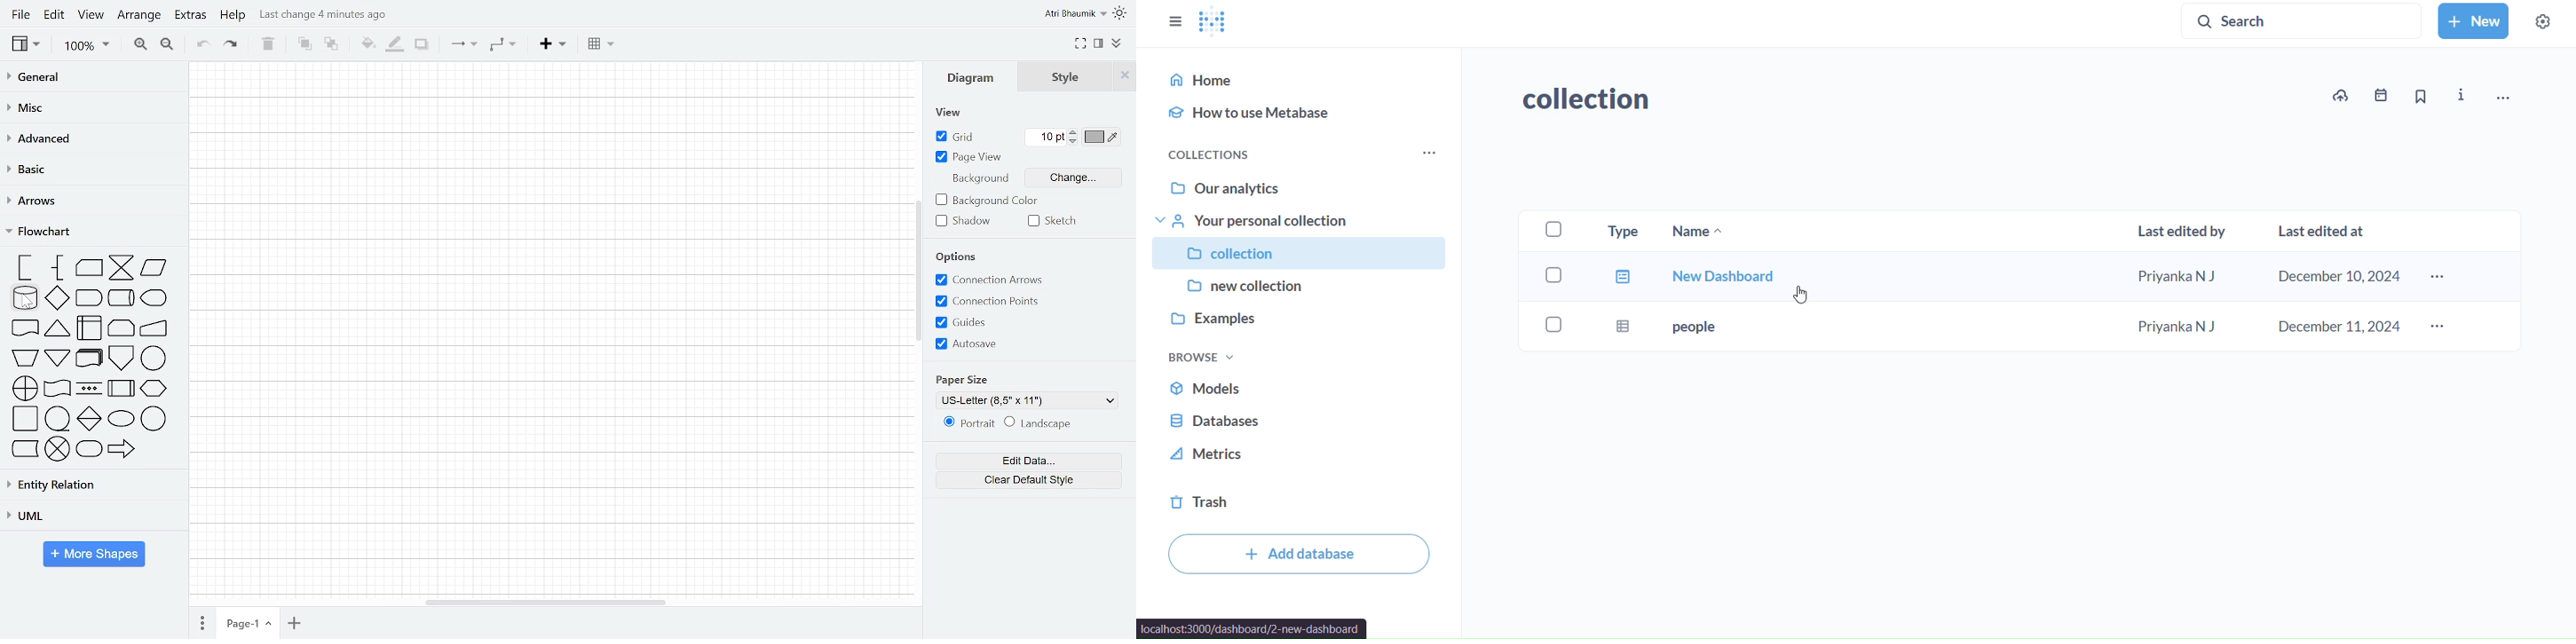 Image resolution: width=2576 pixels, height=644 pixels. What do you see at coordinates (121, 299) in the screenshot?
I see `direct data` at bounding box center [121, 299].